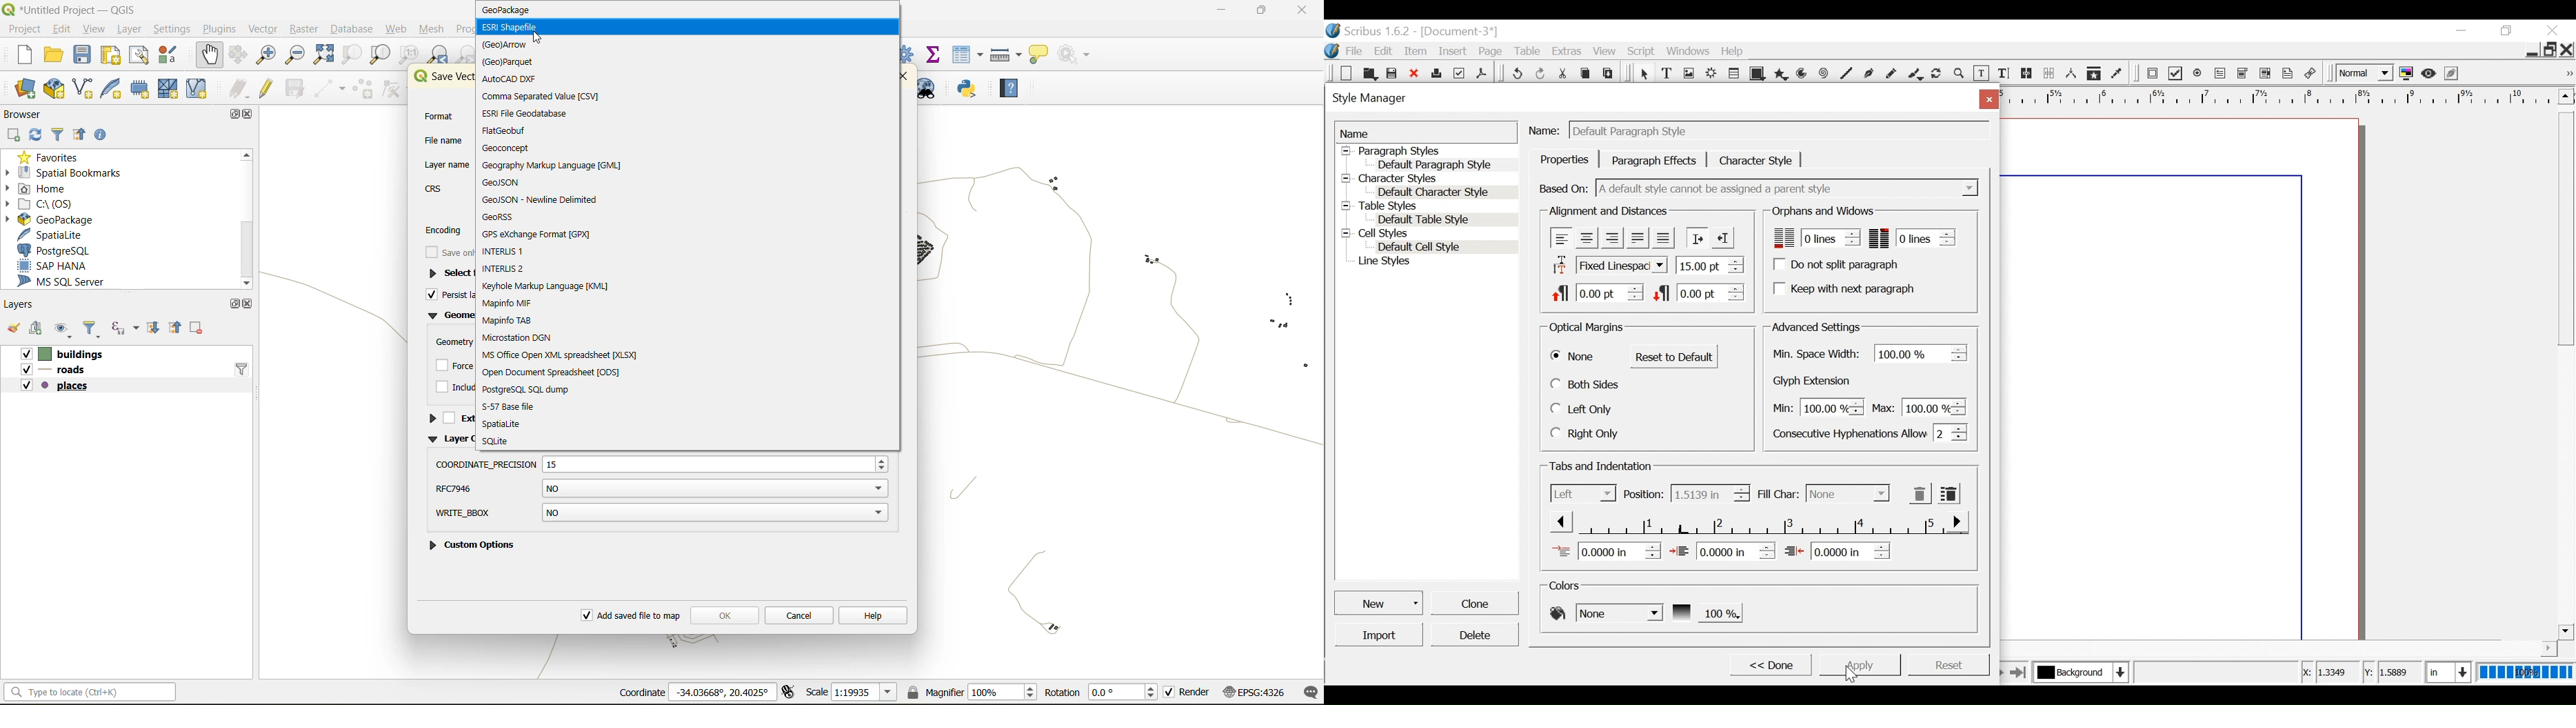 The height and width of the screenshot is (728, 2576). What do you see at coordinates (2566, 227) in the screenshot?
I see `Vertical Scroll bar` at bounding box center [2566, 227].